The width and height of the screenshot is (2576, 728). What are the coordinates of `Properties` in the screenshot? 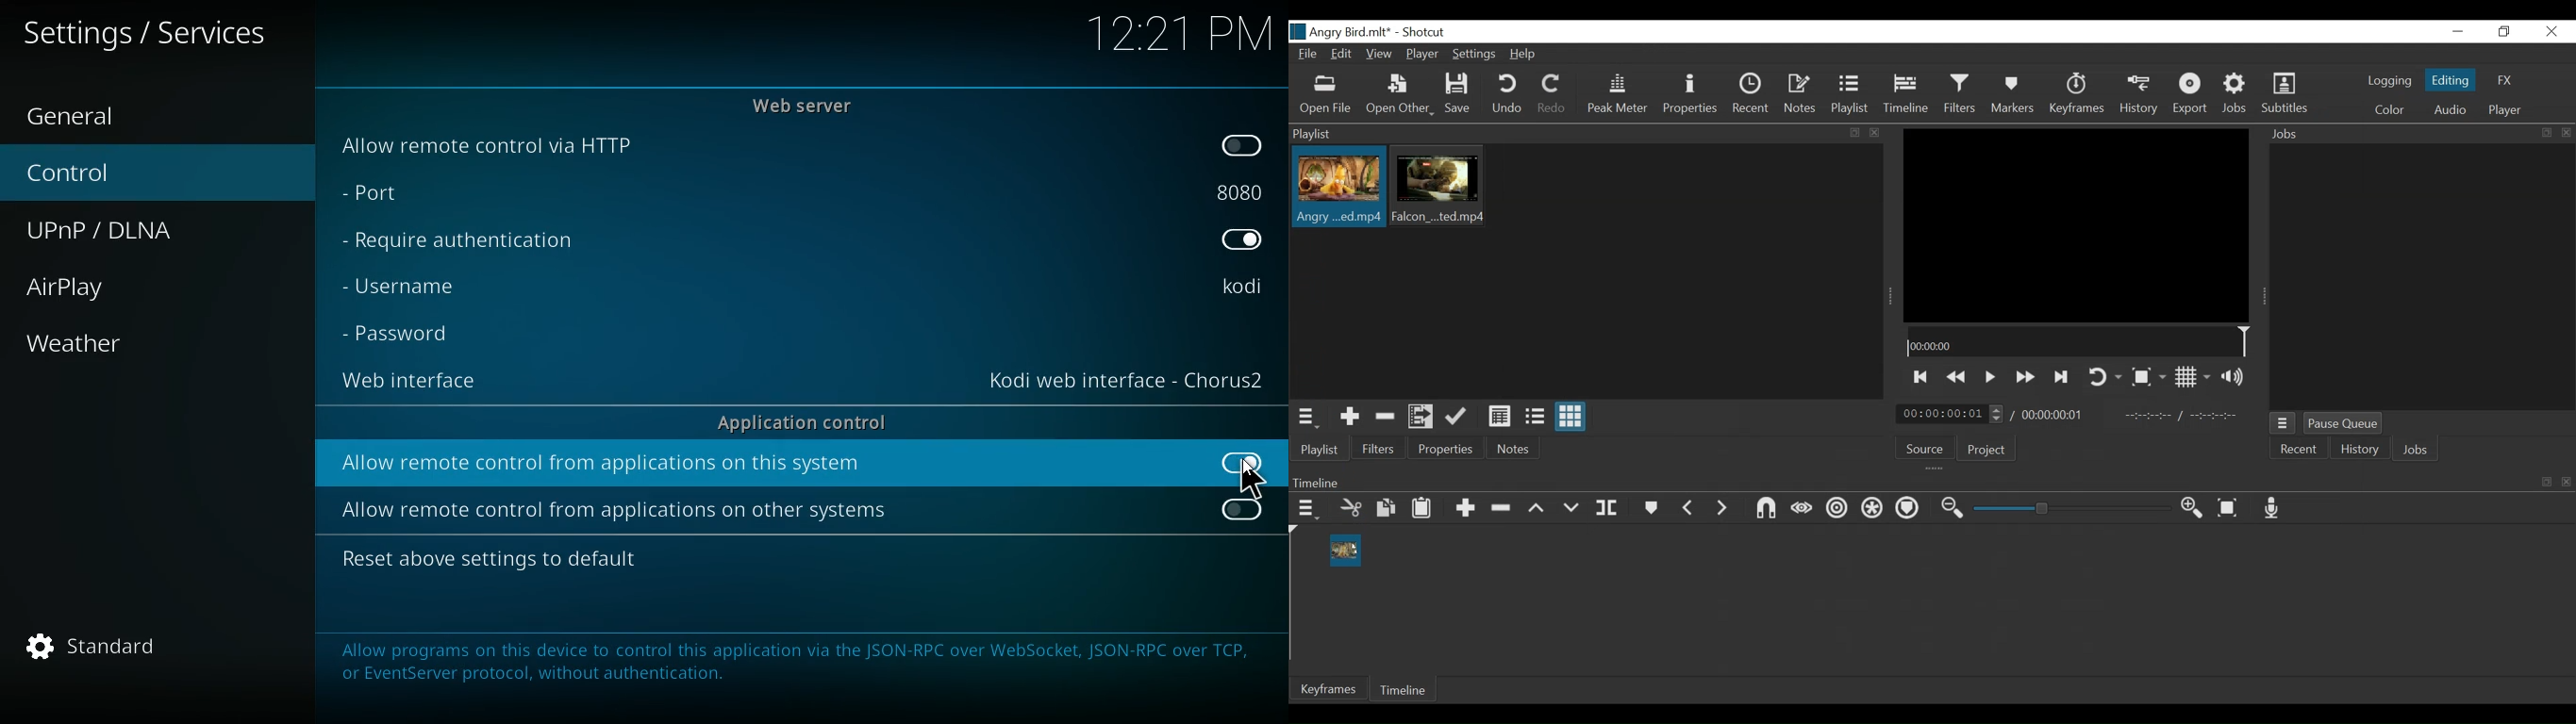 It's located at (1692, 95).